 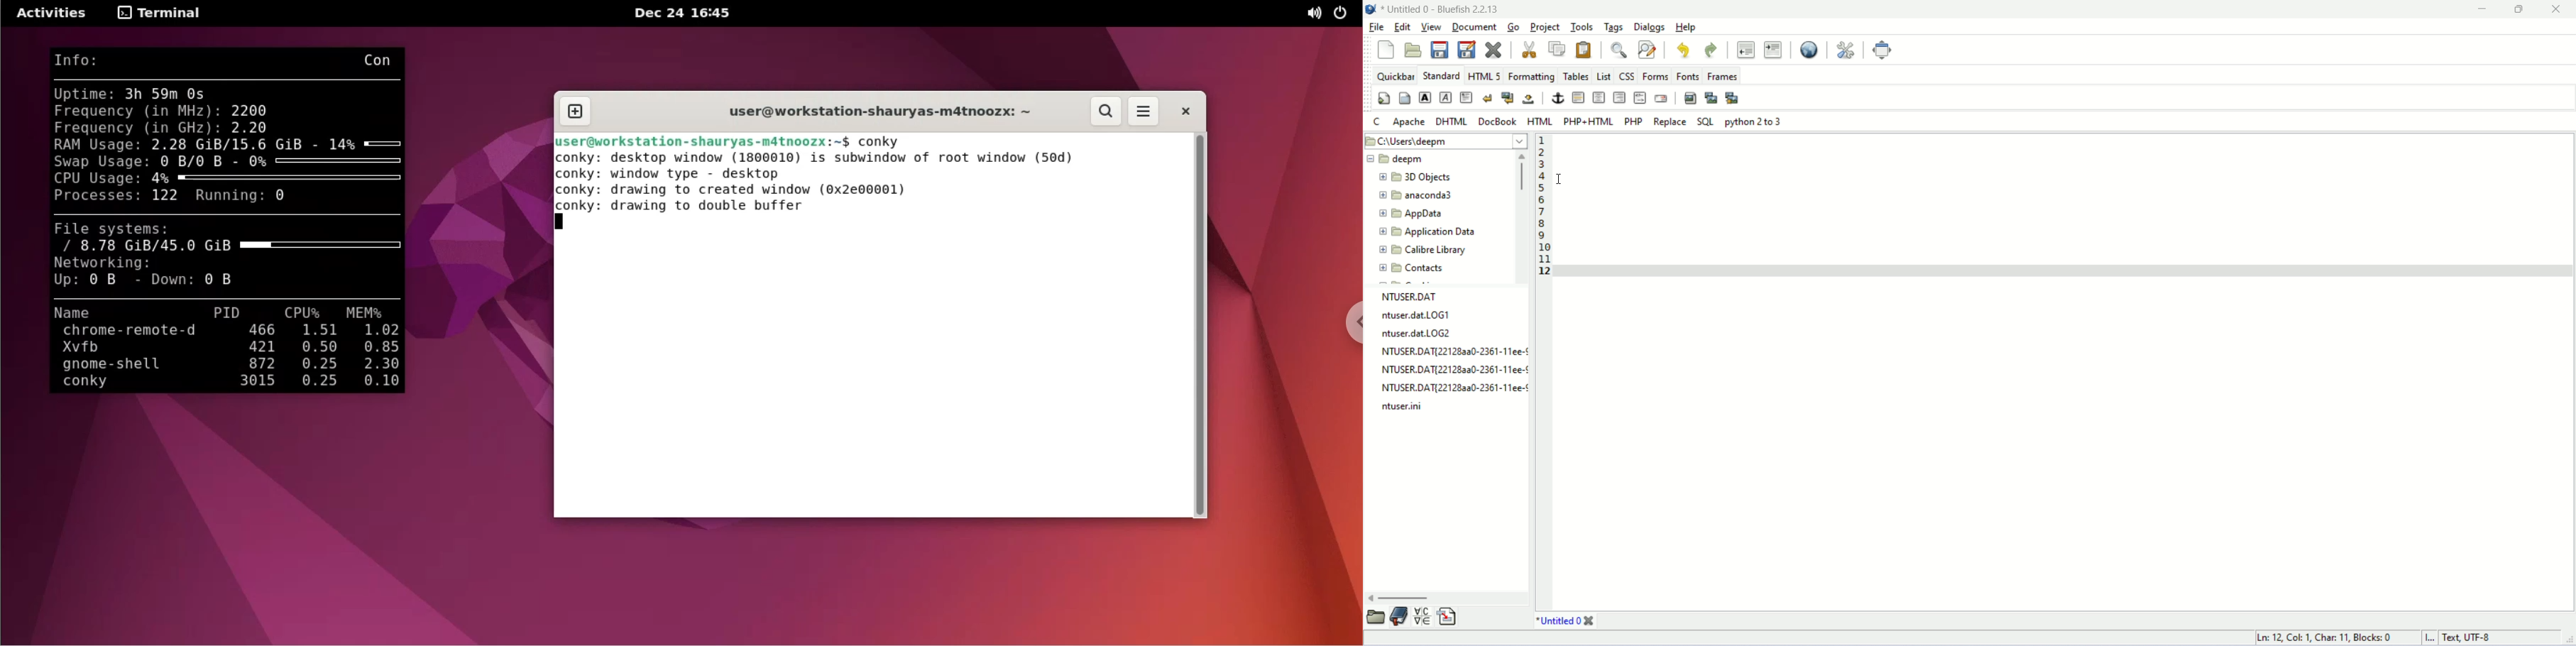 I want to click on SQL, so click(x=1707, y=122).